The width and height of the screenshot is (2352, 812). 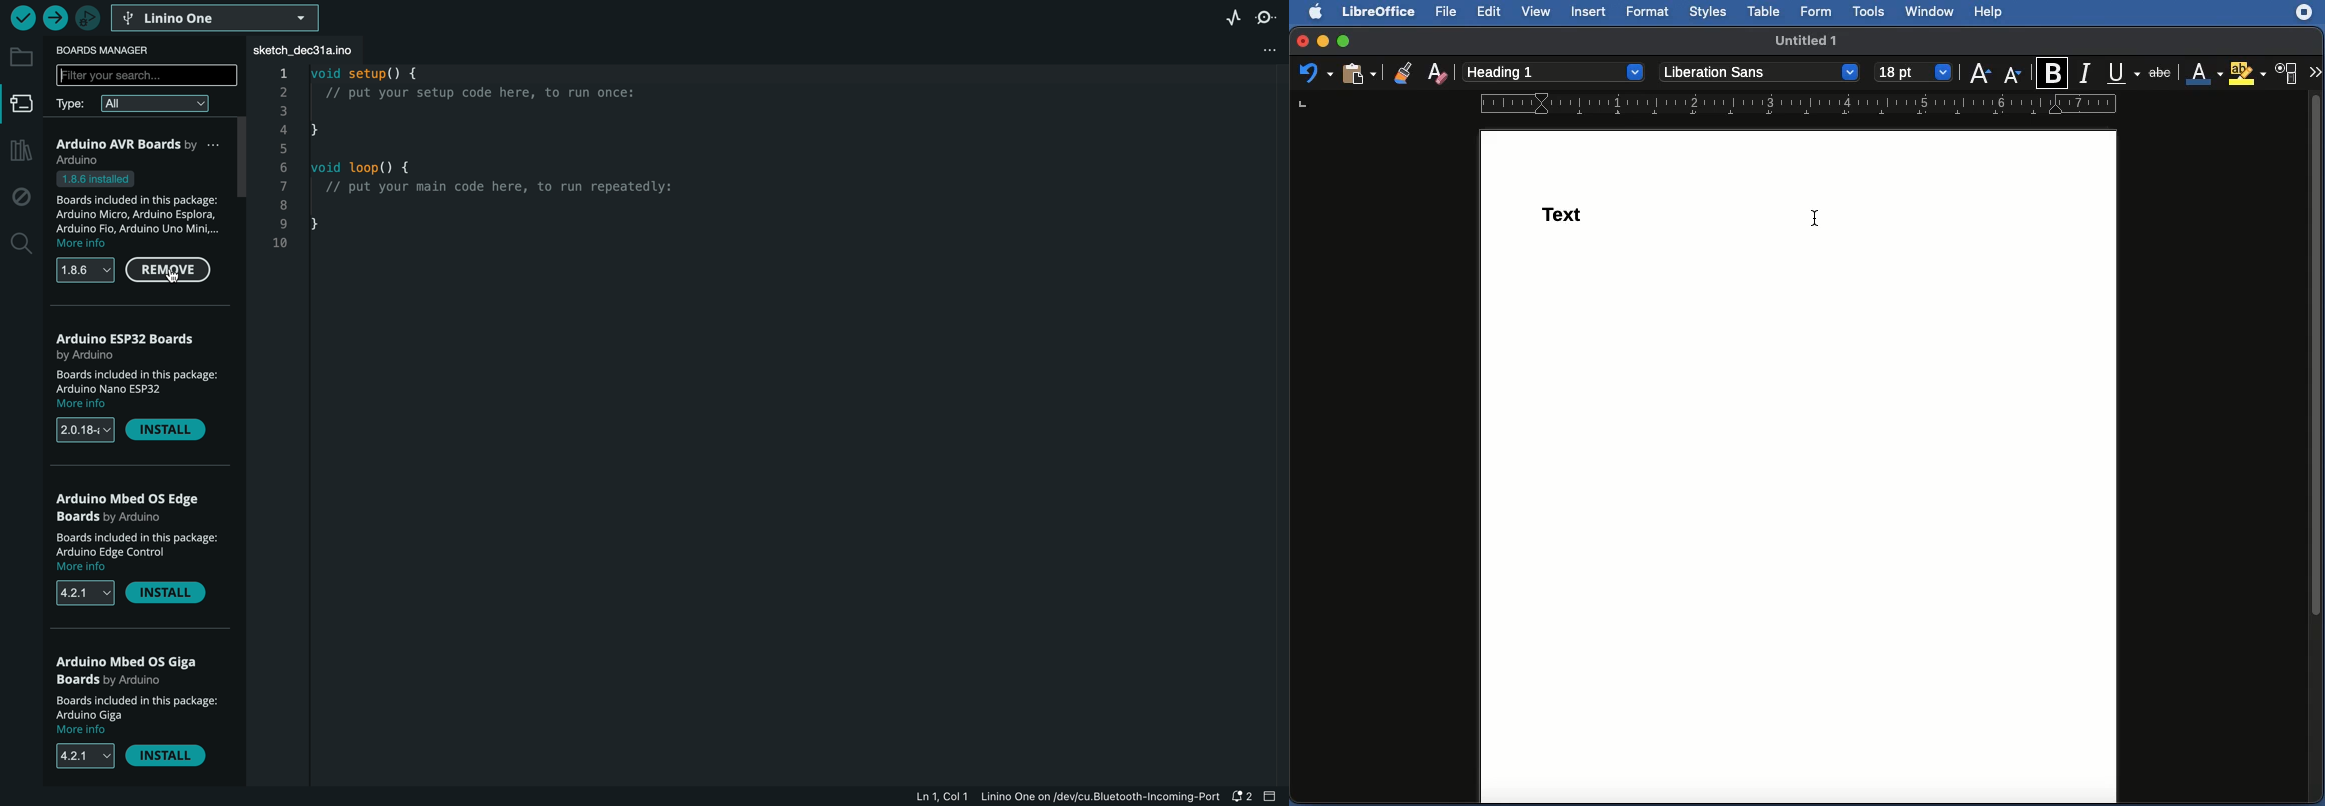 What do you see at coordinates (1990, 11) in the screenshot?
I see `Help` at bounding box center [1990, 11].